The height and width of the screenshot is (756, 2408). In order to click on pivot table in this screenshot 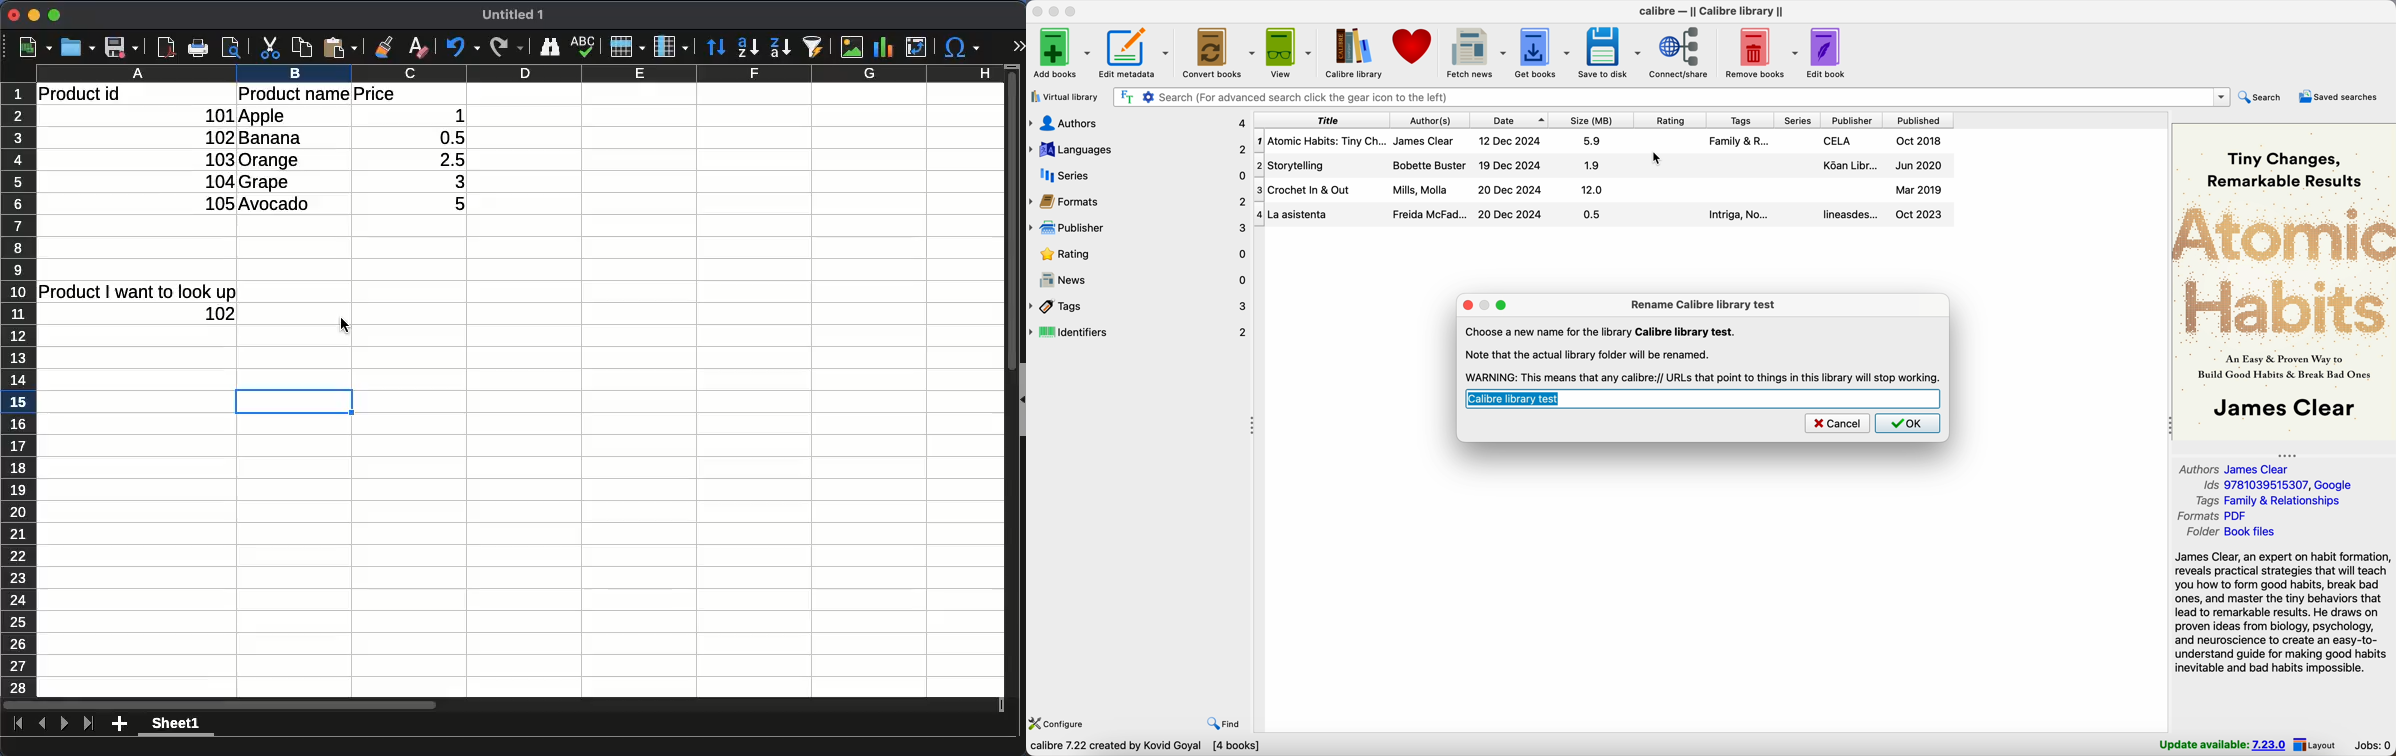, I will do `click(917, 47)`.